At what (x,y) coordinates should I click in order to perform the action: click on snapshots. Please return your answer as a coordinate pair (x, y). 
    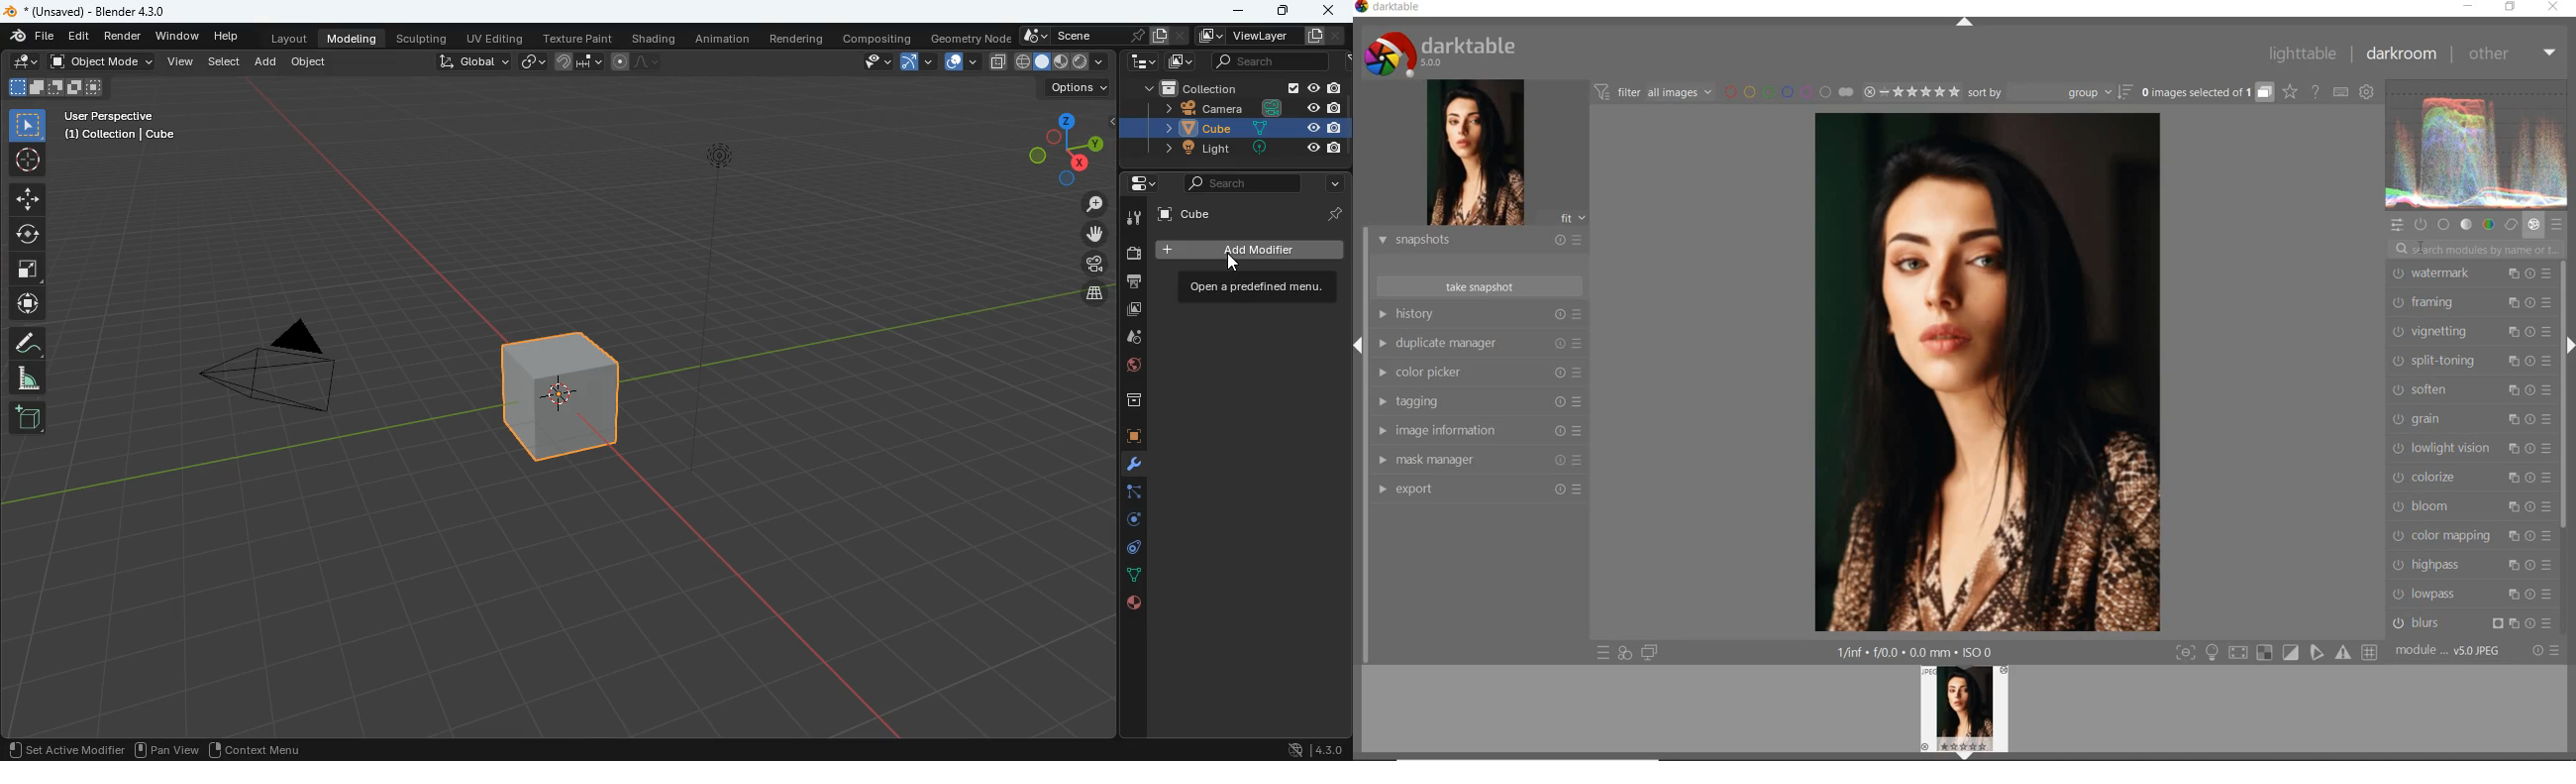
    Looking at the image, I should click on (1477, 241).